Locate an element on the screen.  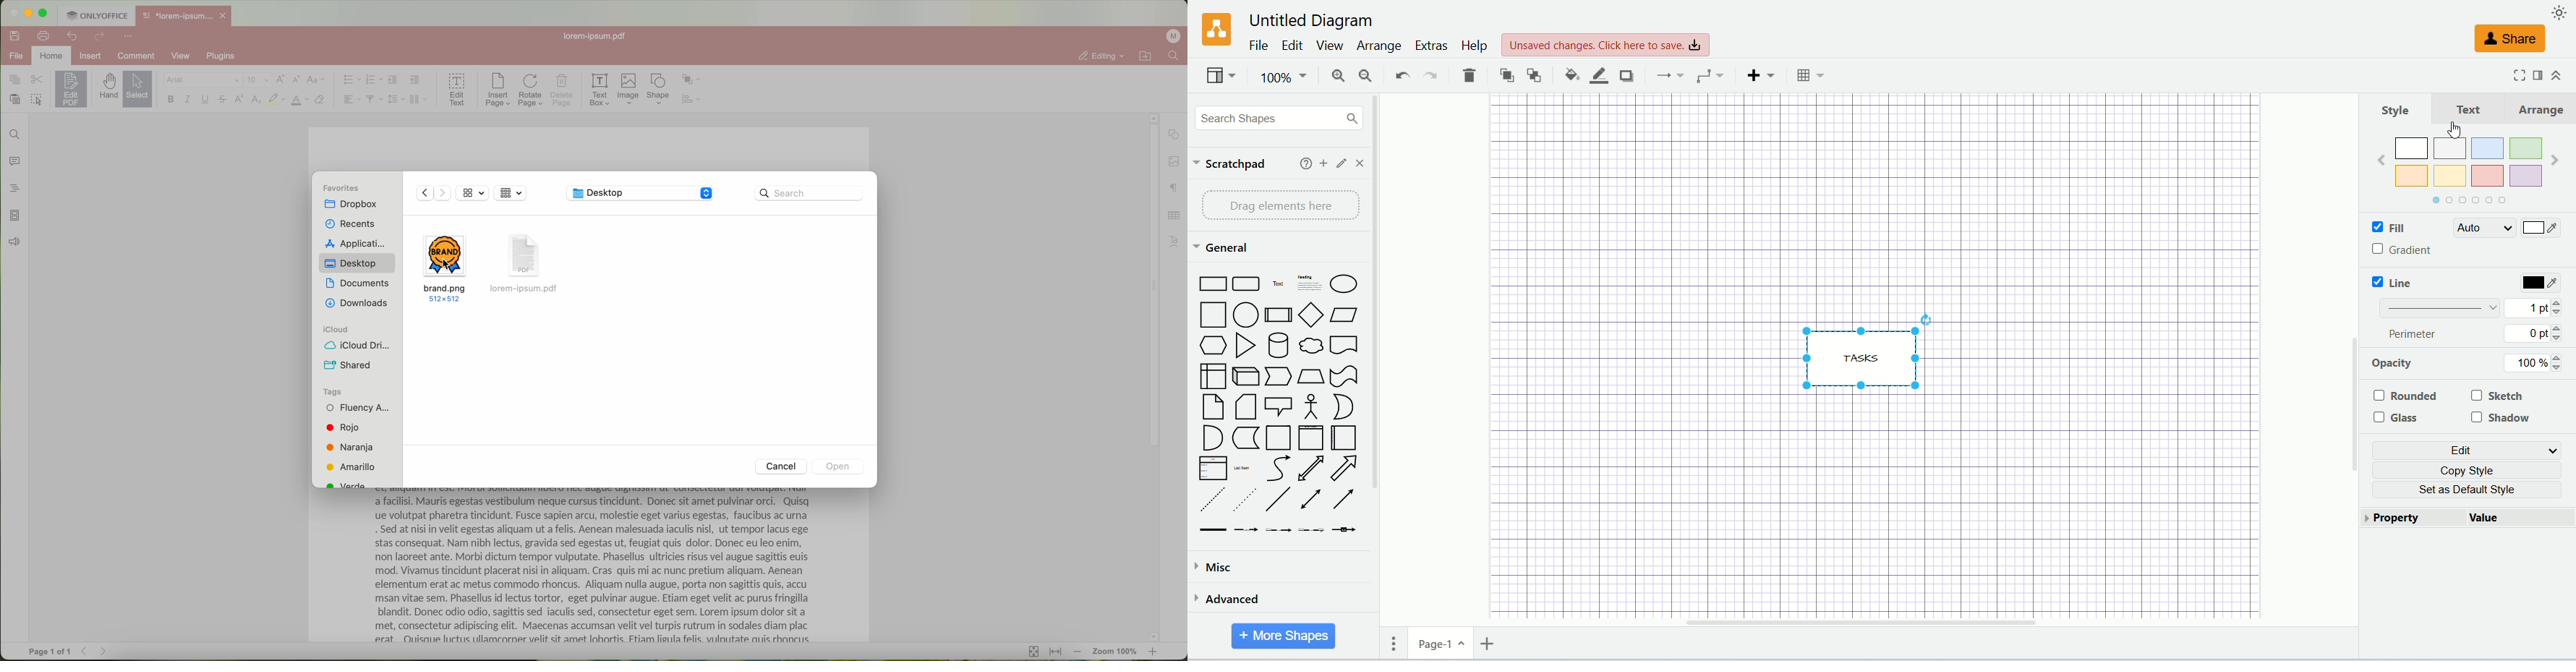
List is located at coordinates (1213, 468).